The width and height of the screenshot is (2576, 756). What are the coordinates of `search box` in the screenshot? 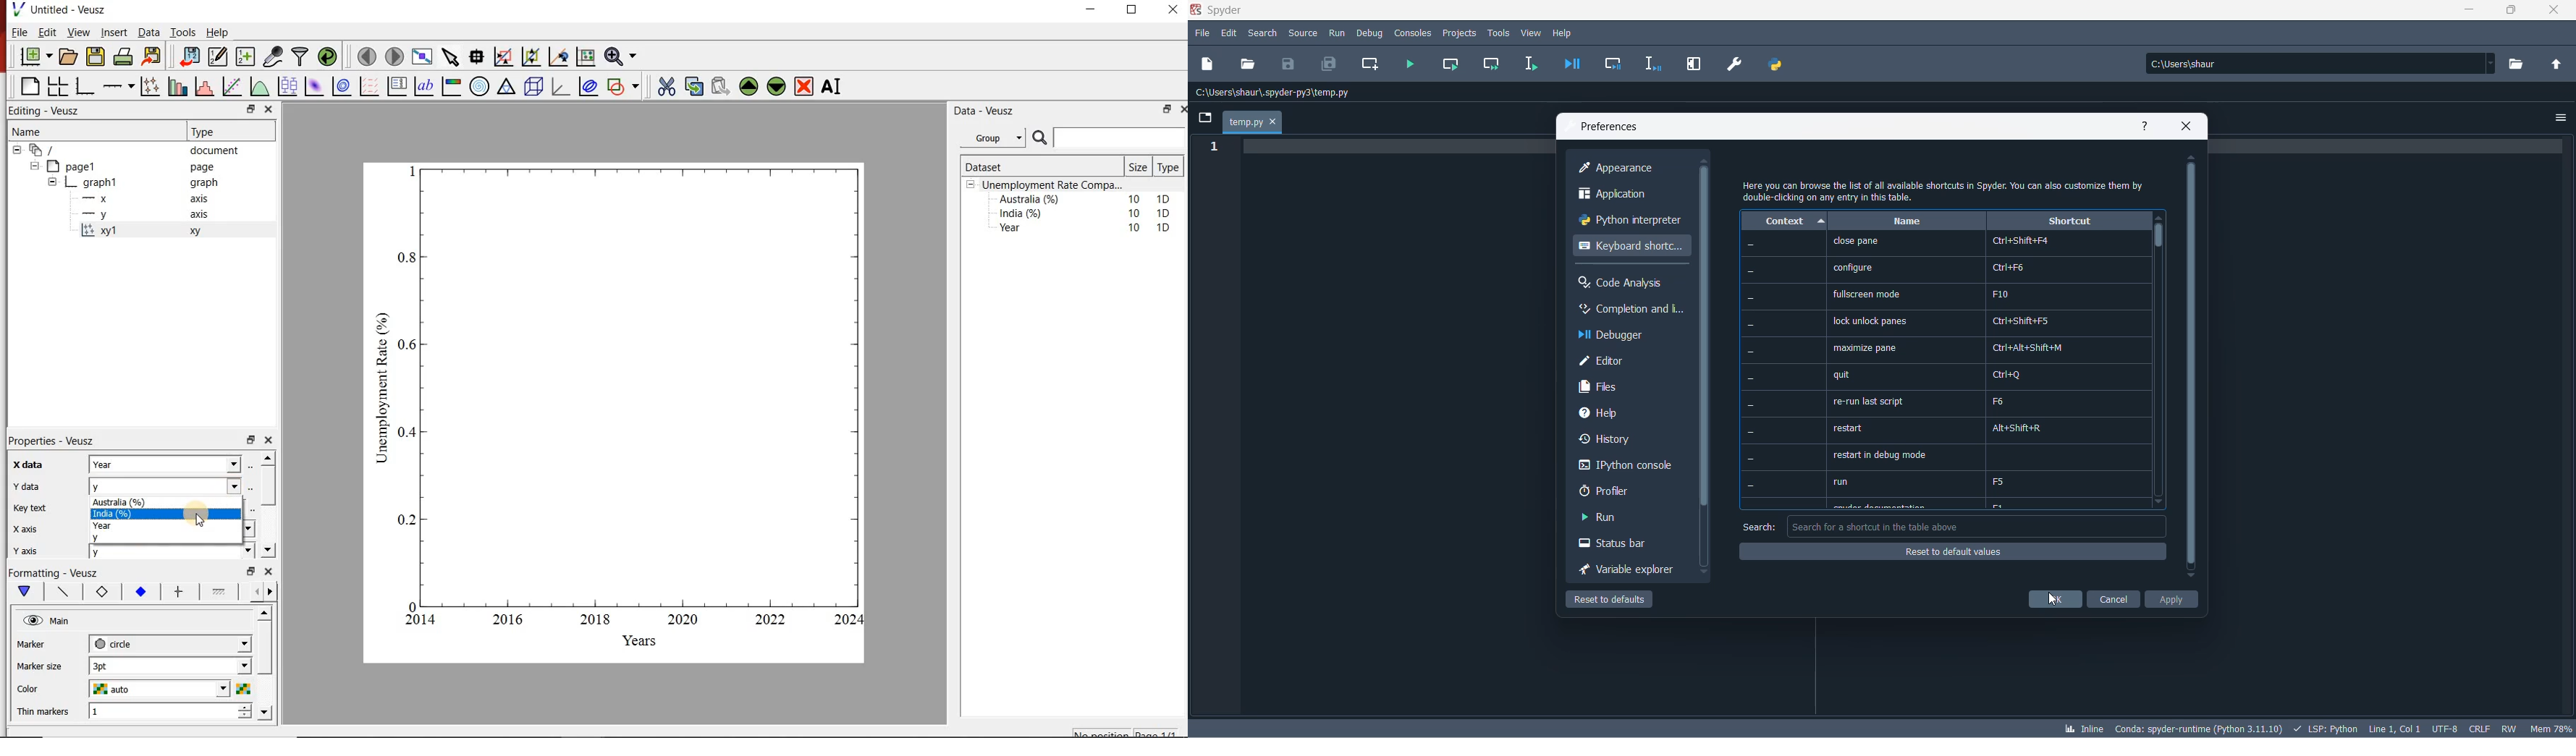 It's located at (1979, 526).